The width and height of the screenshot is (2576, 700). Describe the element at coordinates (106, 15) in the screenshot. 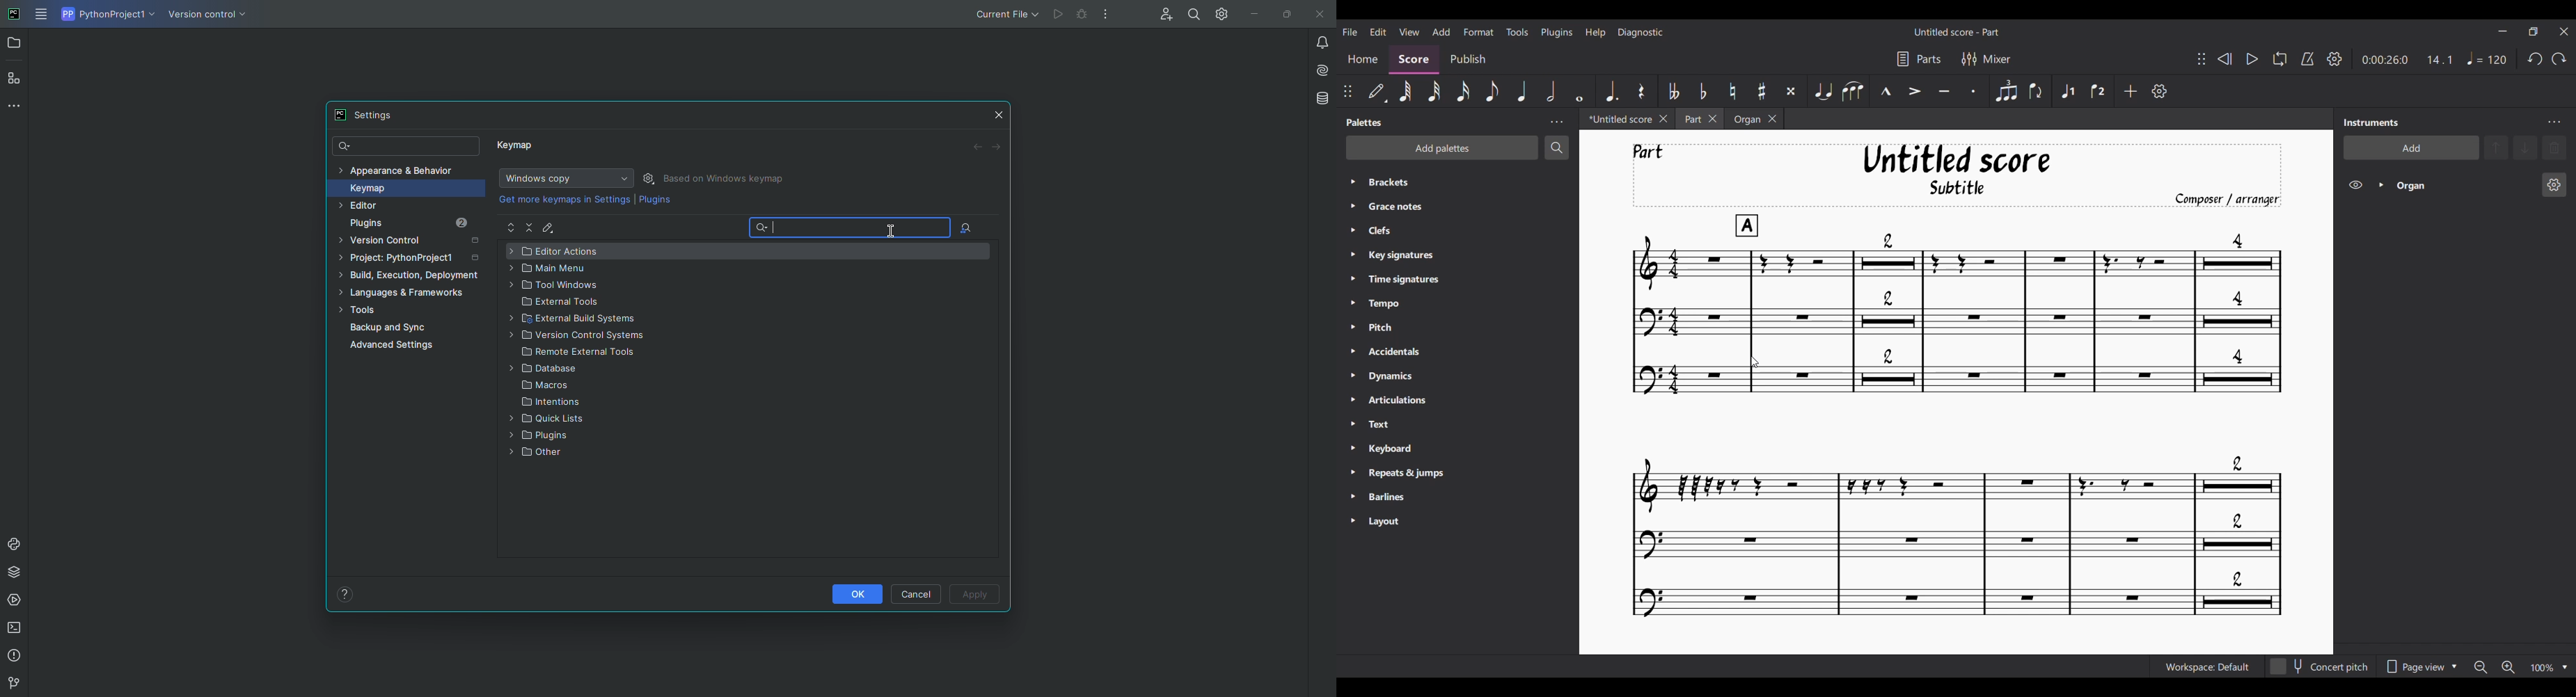

I see `Python project` at that location.